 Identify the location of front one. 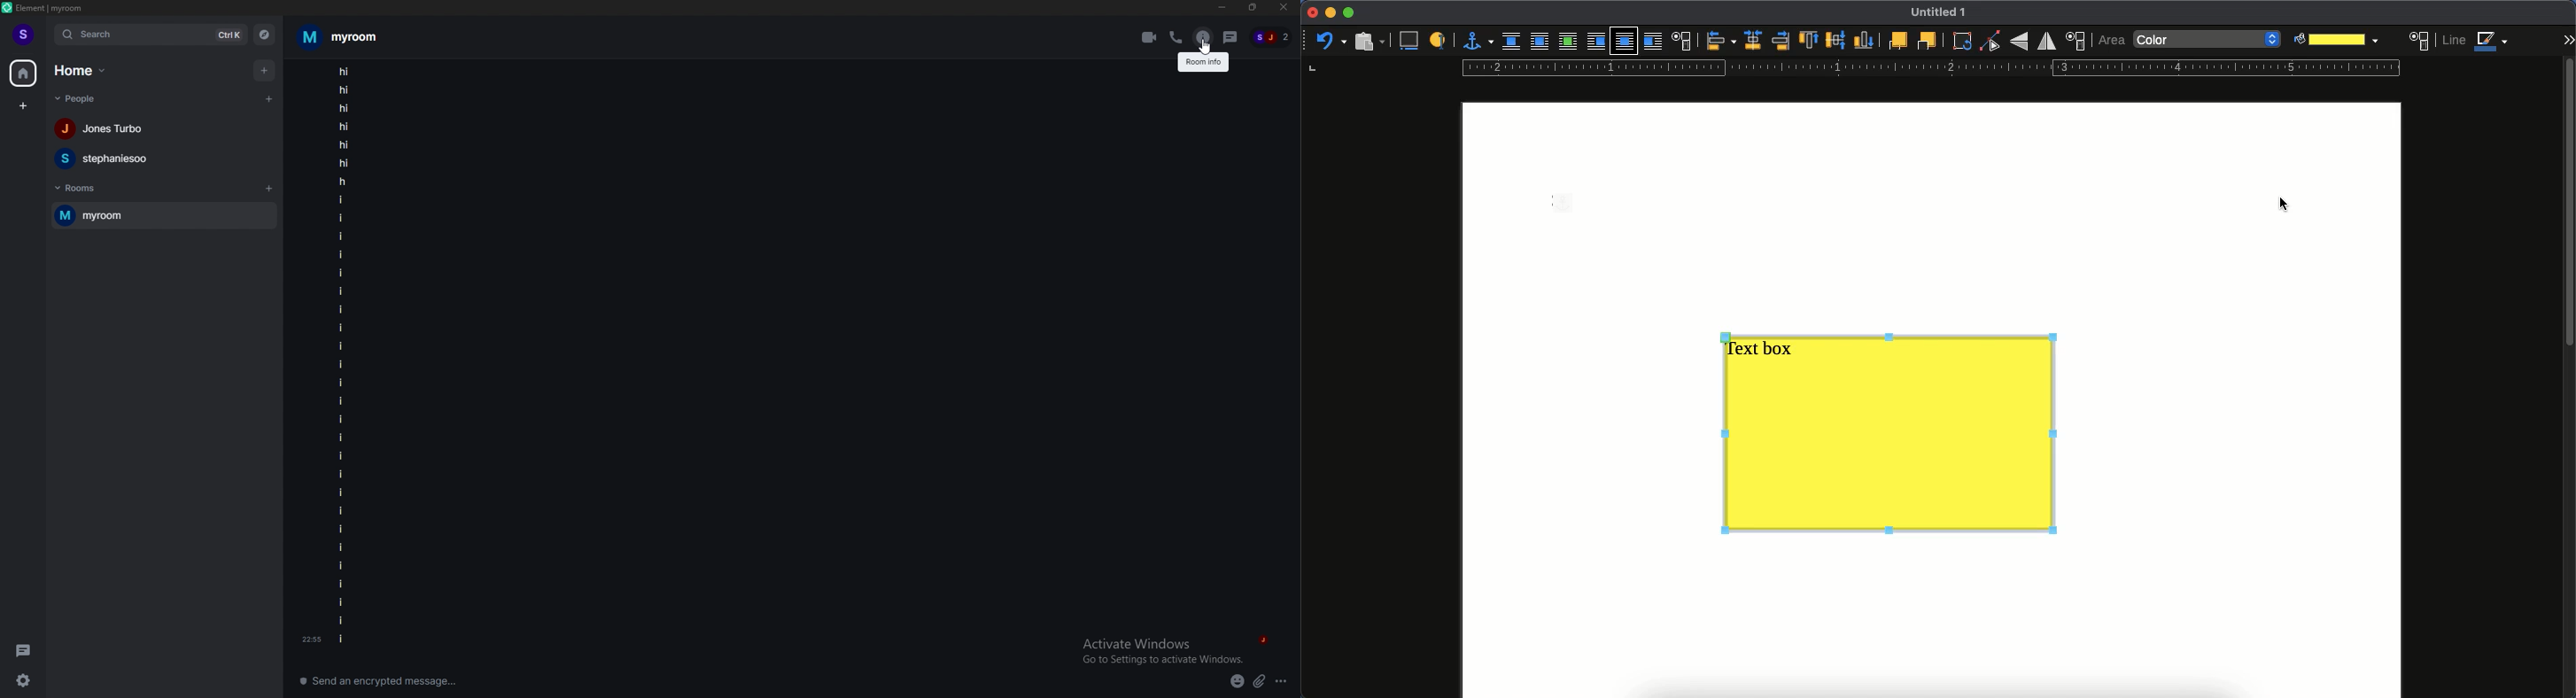
(1897, 40).